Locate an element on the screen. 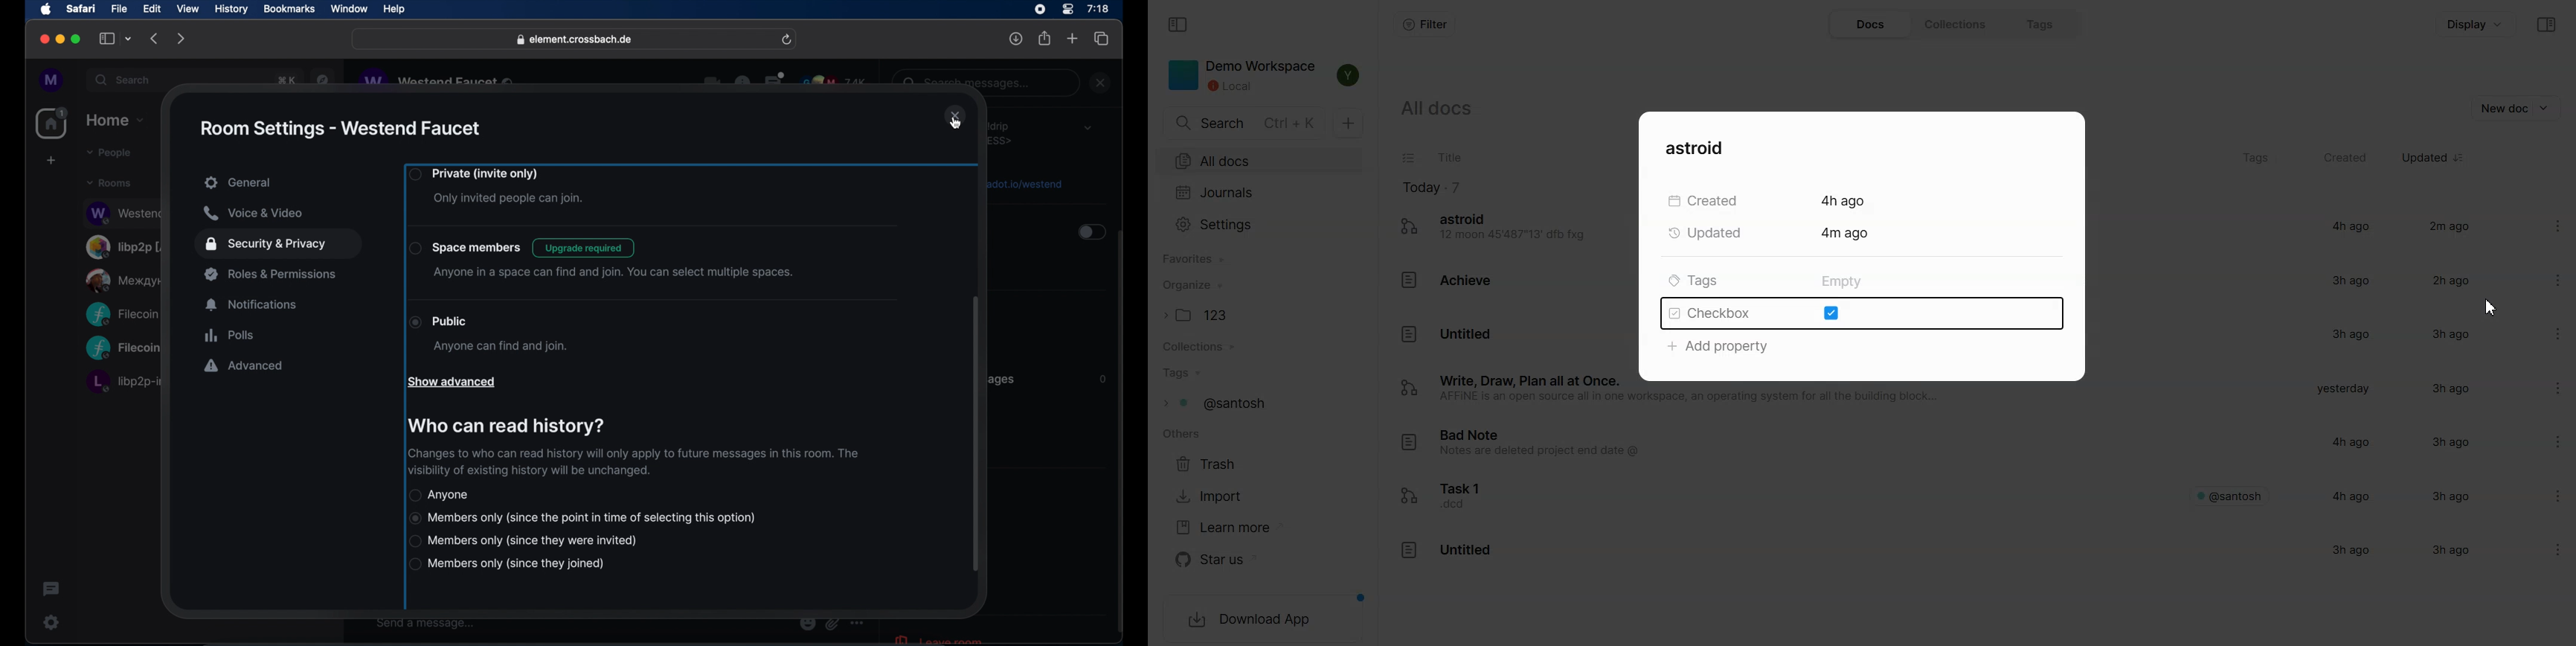 The image size is (2576, 672). Created is located at coordinates (2346, 158).